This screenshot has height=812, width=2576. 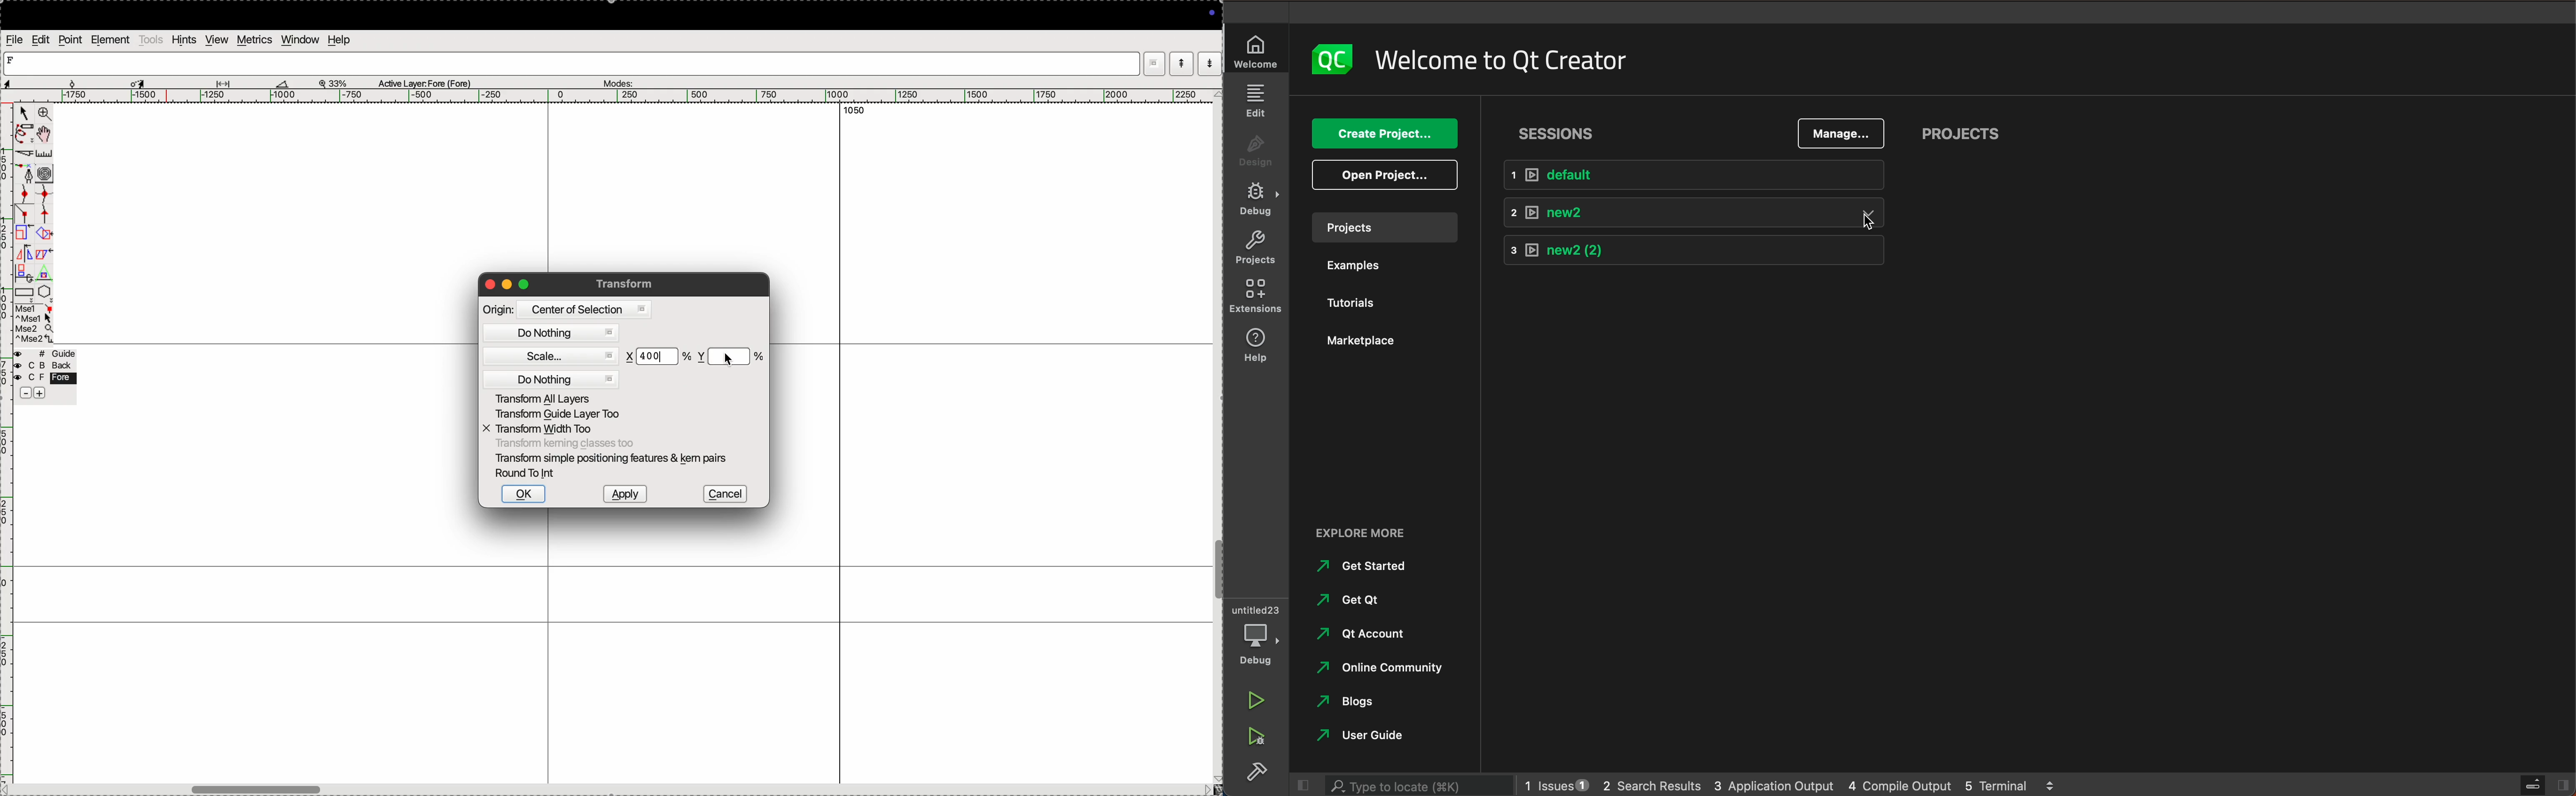 I want to click on close slidebar, so click(x=2542, y=785).